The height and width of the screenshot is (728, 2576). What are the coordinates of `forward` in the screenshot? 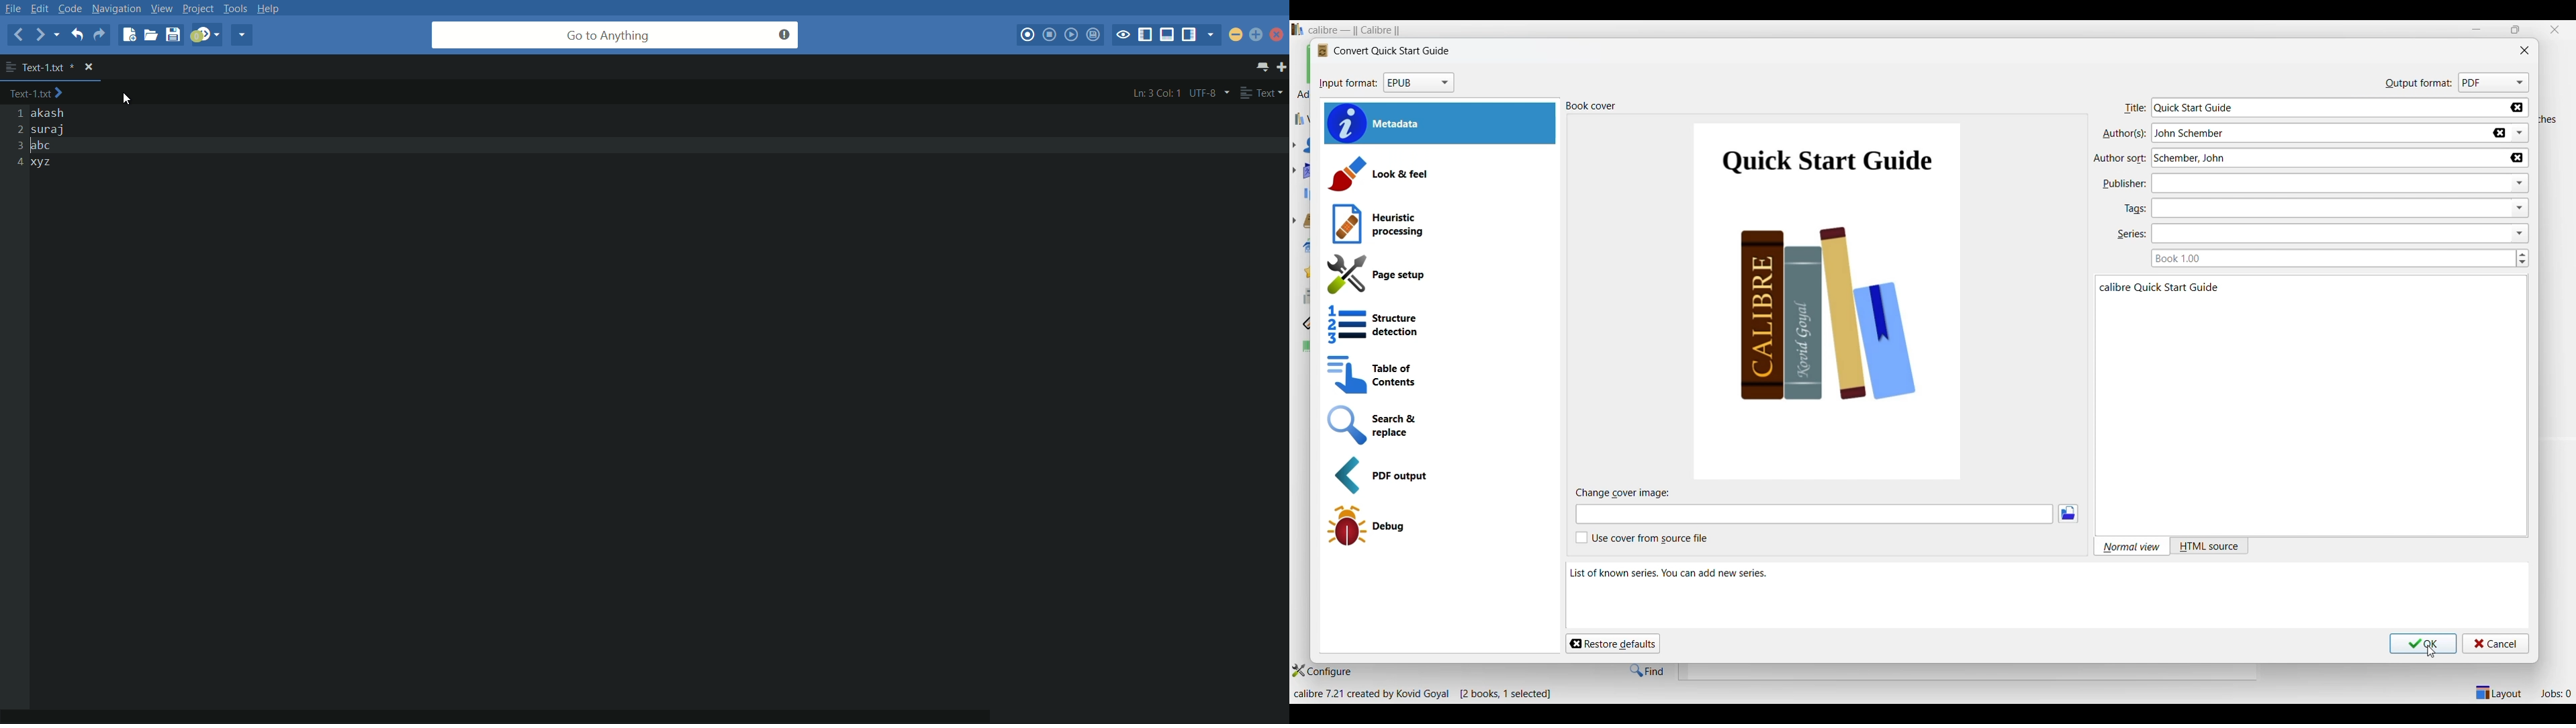 It's located at (41, 36).